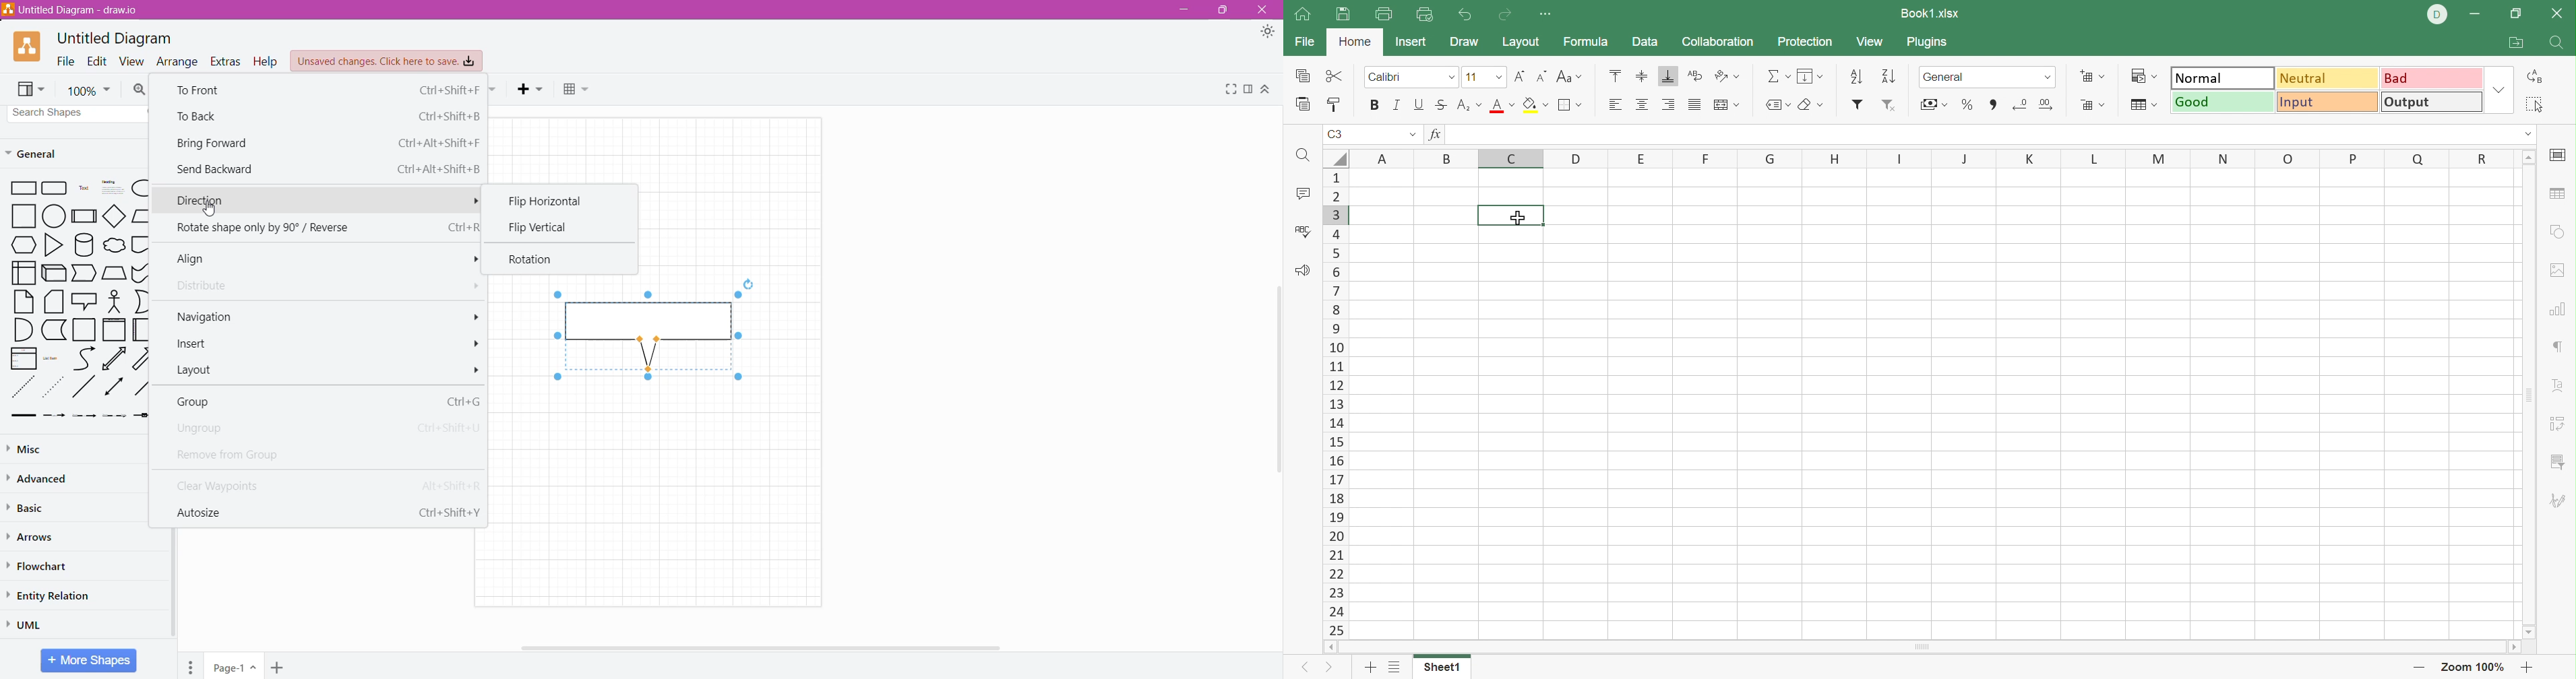 The height and width of the screenshot is (700, 2576). What do you see at coordinates (662, 493) in the screenshot?
I see `Canvas area` at bounding box center [662, 493].